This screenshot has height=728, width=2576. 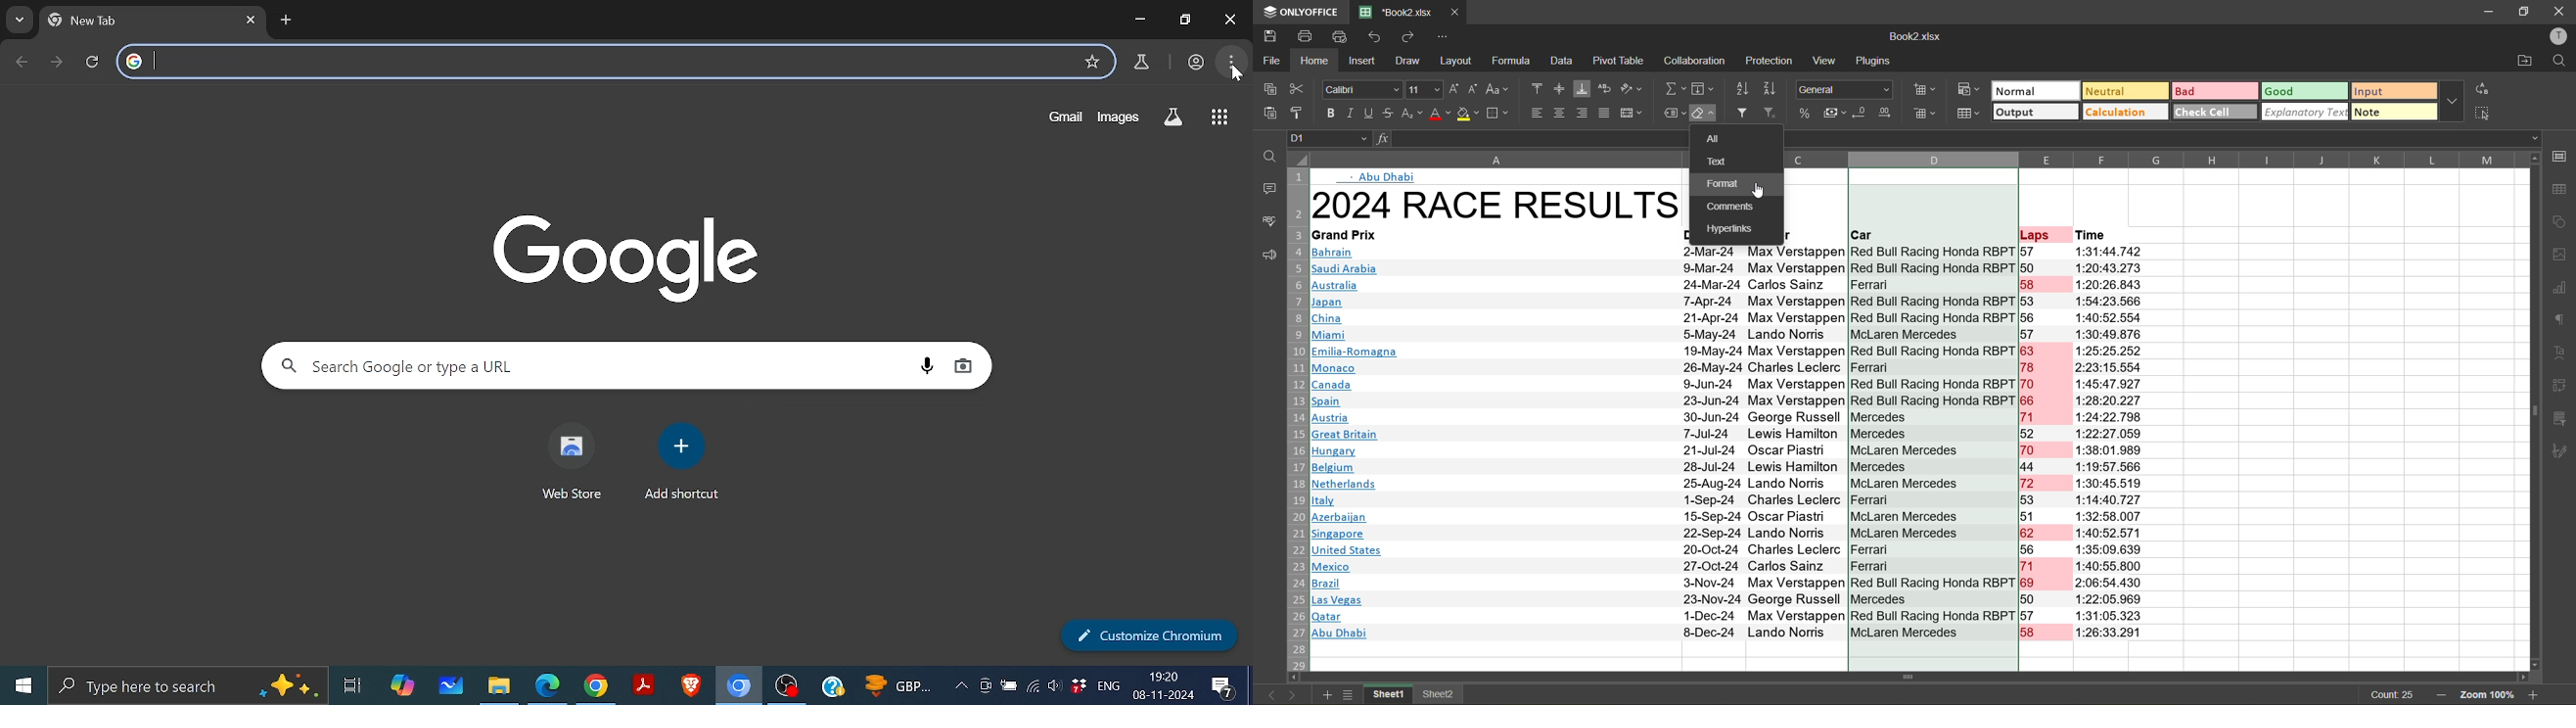 What do you see at coordinates (23, 684) in the screenshot?
I see `Start` at bounding box center [23, 684].